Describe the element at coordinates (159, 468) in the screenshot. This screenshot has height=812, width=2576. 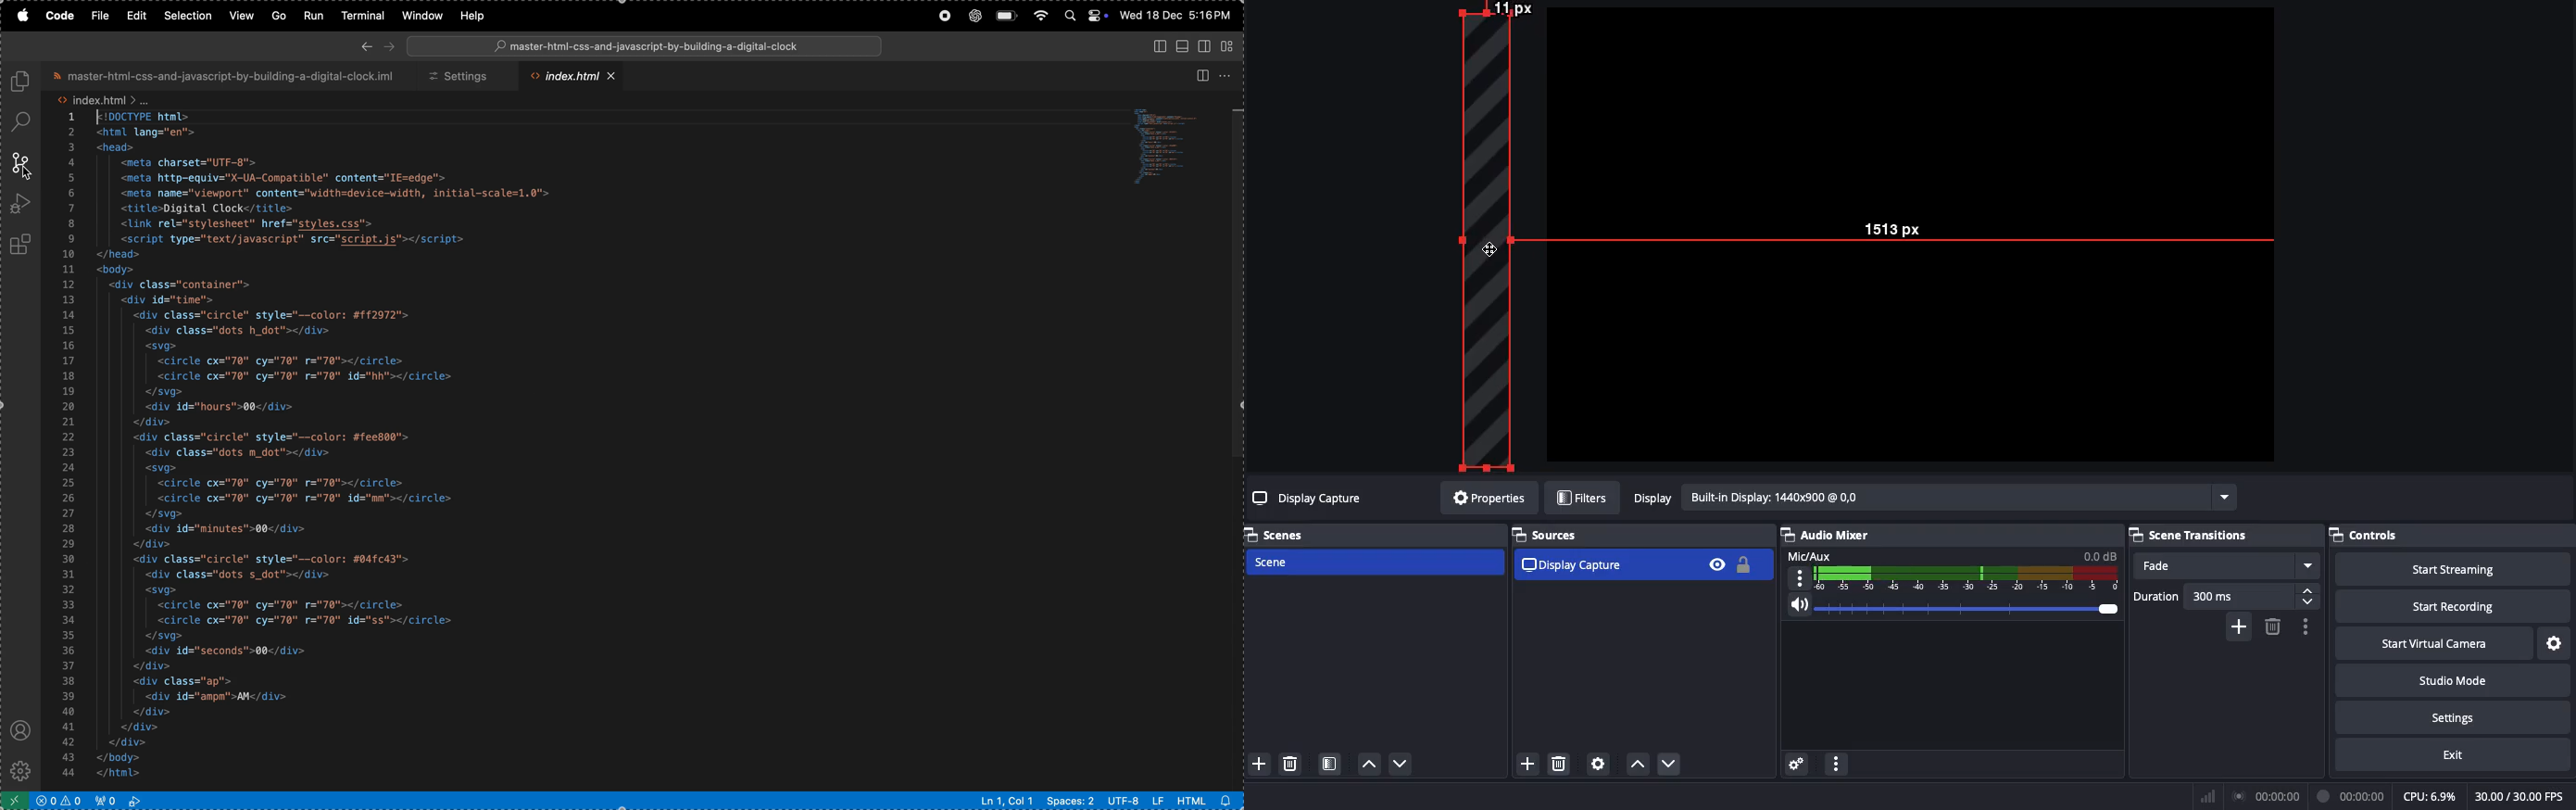
I see `<sSvQqg>` at that location.